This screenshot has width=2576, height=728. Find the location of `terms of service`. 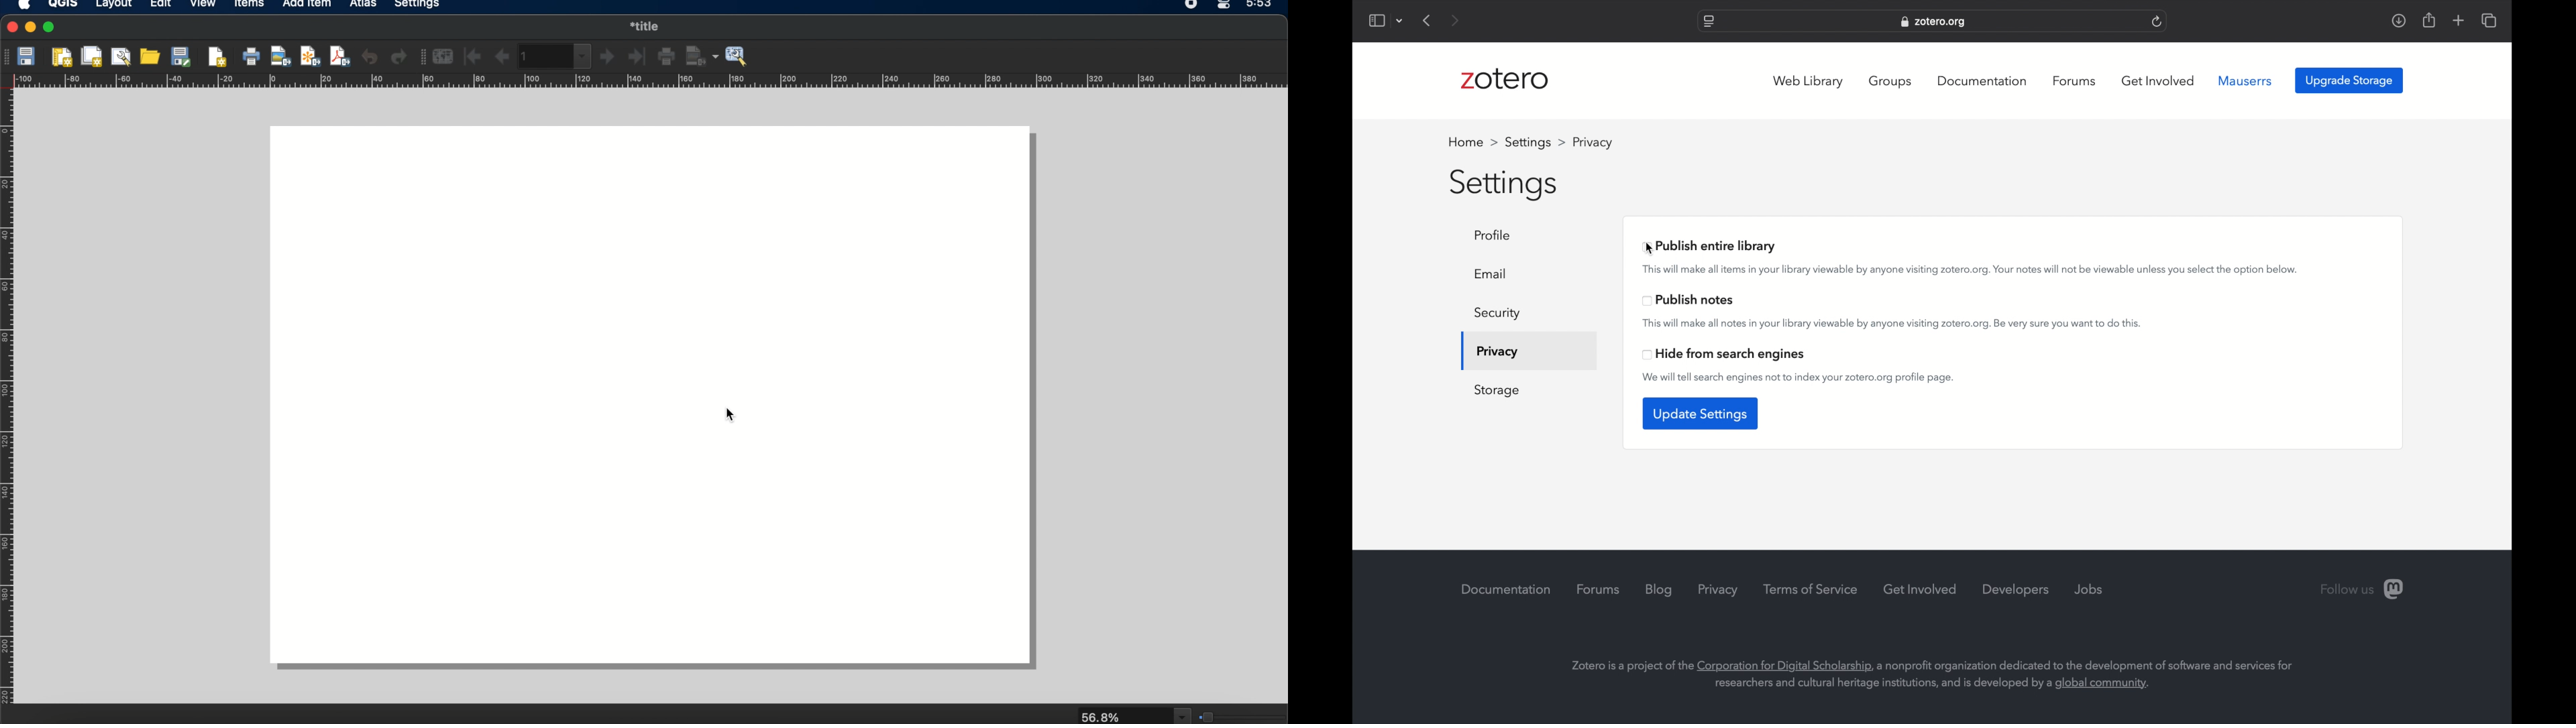

terms of service is located at coordinates (1811, 589).